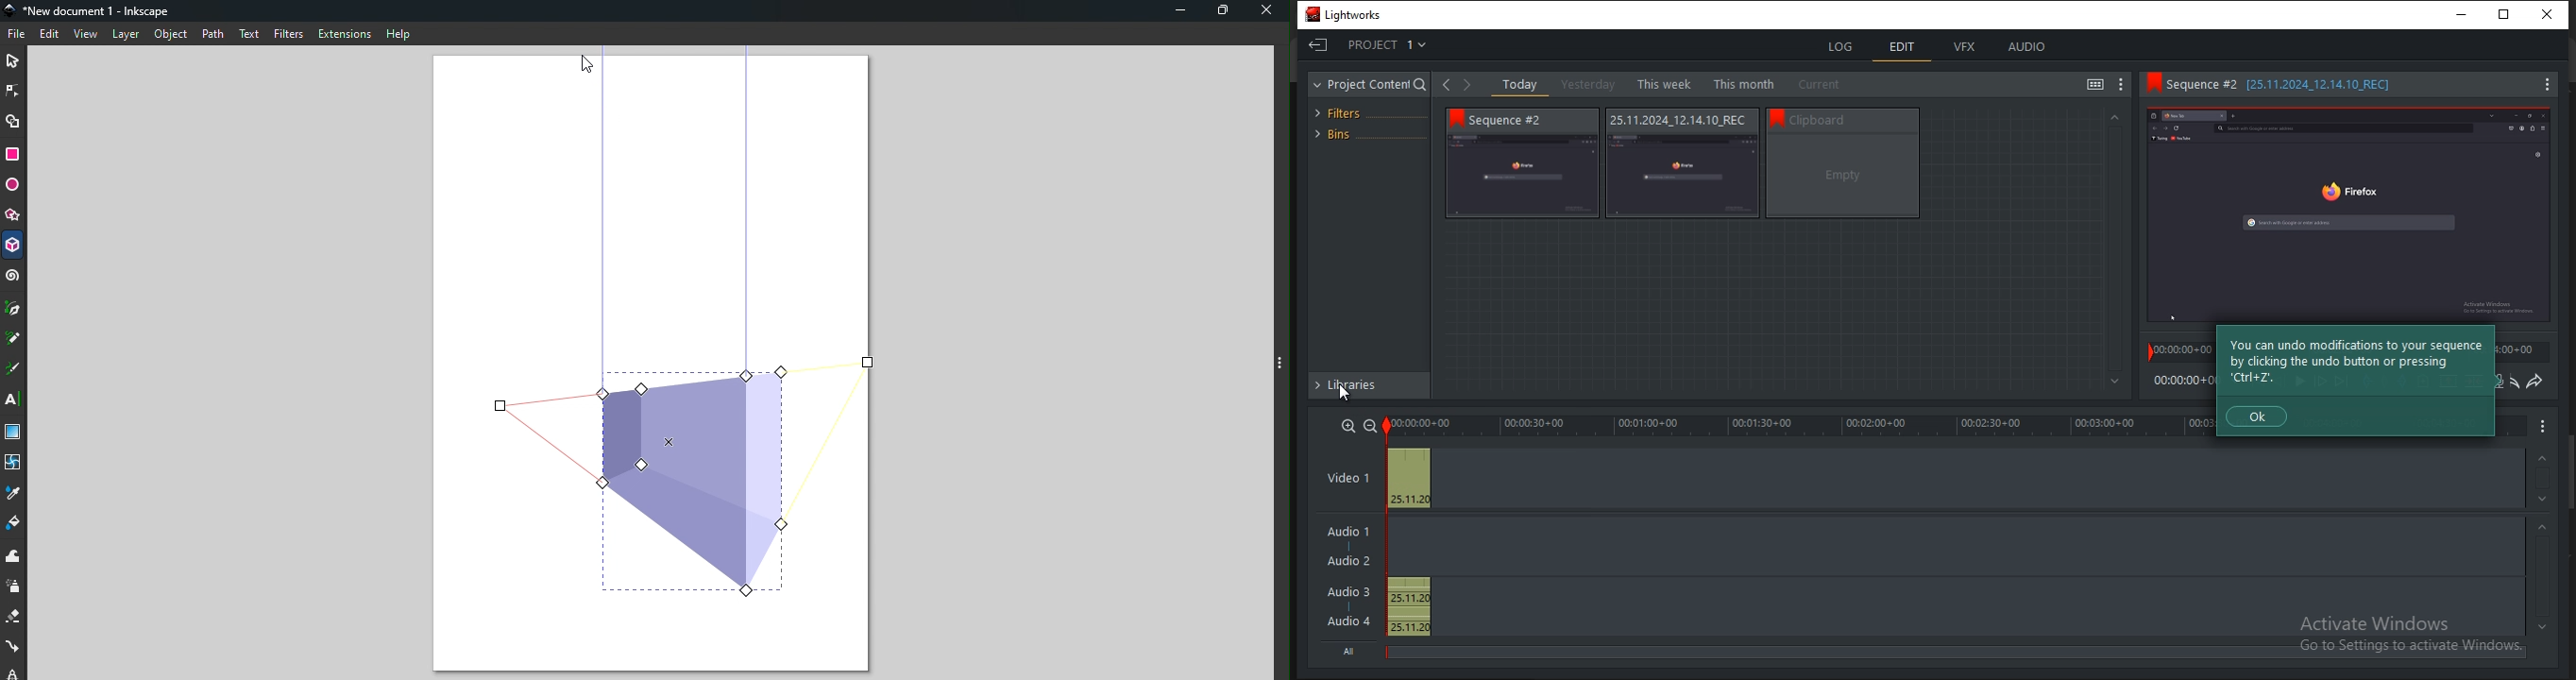  Describe the element at coordinates (662, 474) in the screenshot. I see `Object` at that location.